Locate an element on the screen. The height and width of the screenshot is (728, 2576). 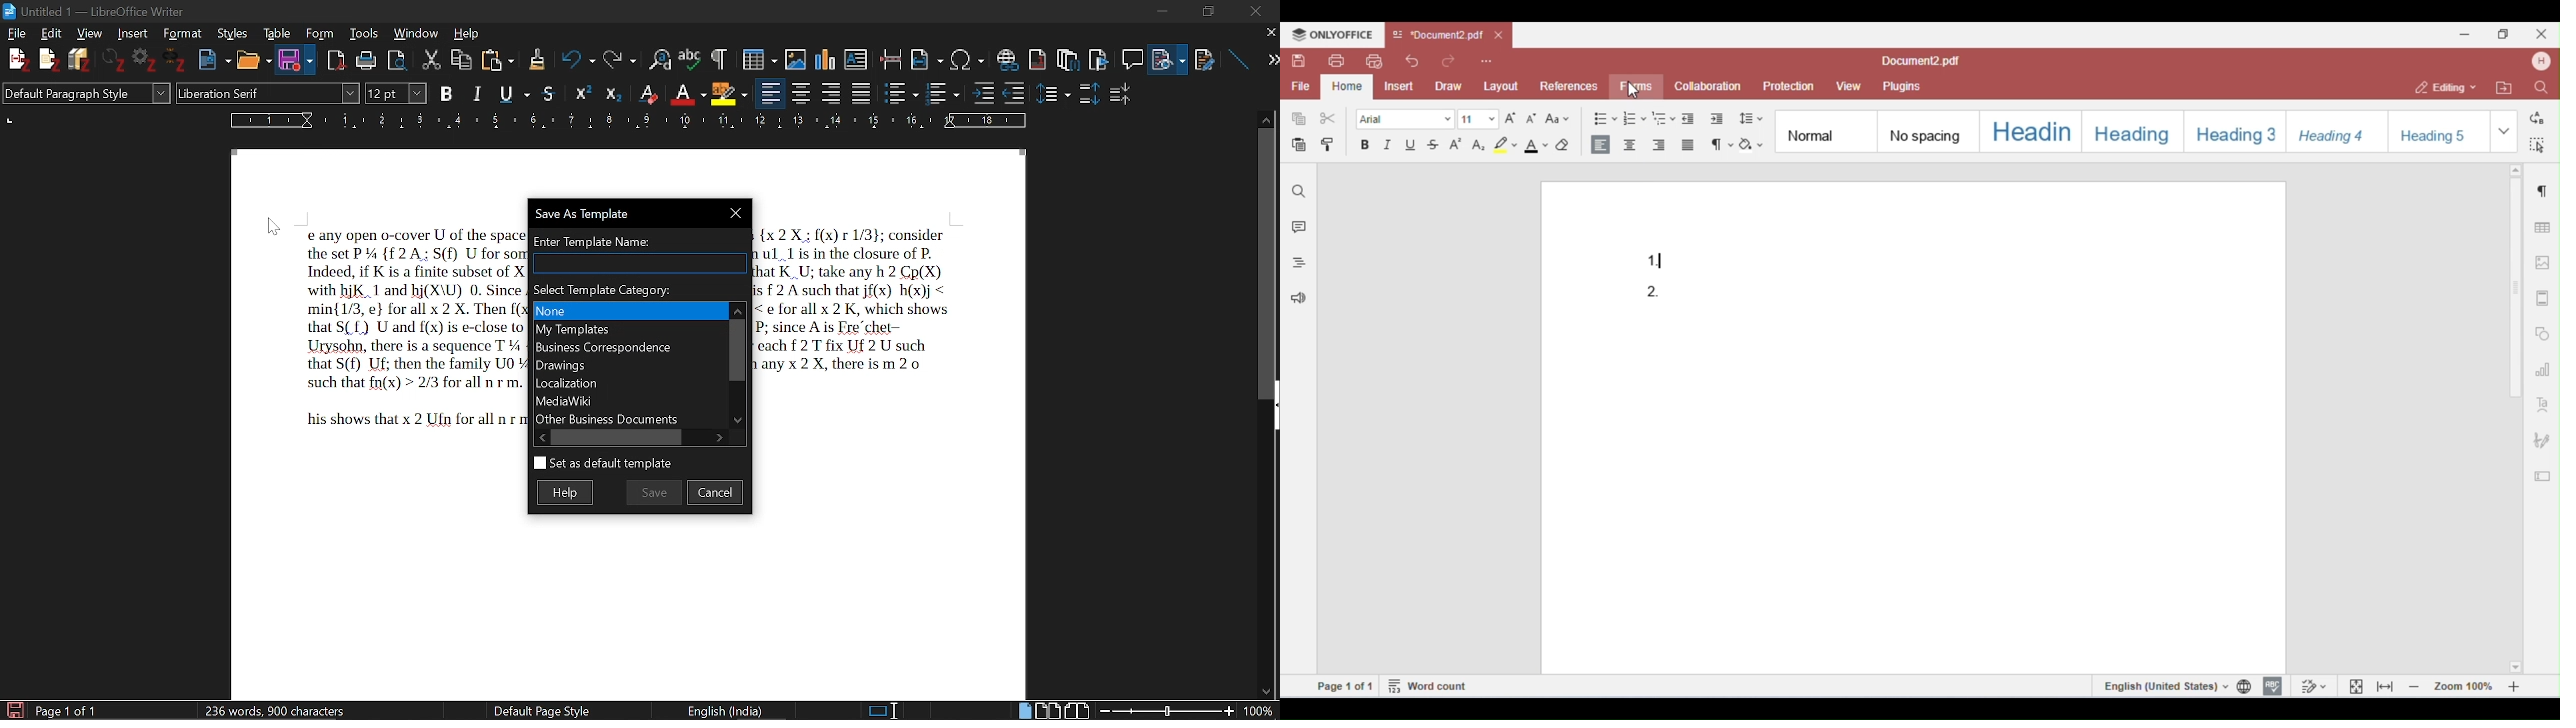
Liberation Serif is located at coordinates (228, 95).